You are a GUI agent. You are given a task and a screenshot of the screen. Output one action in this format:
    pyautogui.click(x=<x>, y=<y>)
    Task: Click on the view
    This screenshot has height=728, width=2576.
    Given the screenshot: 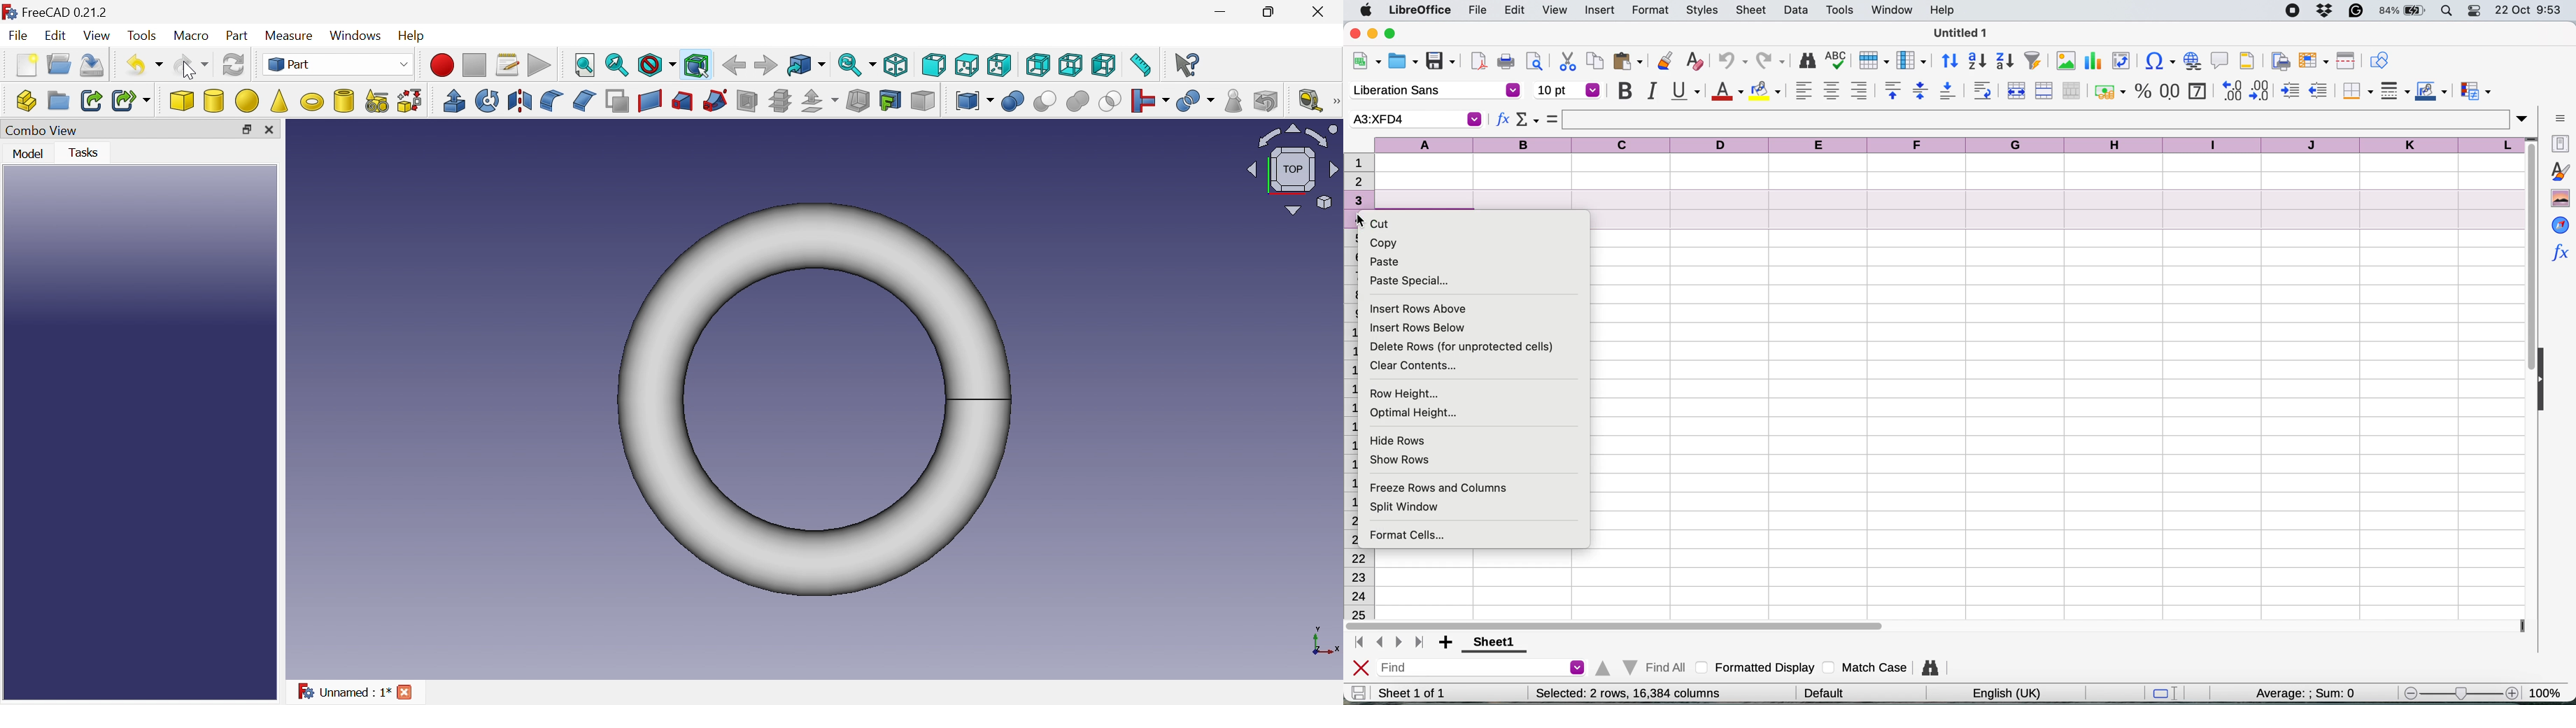 What is the action you would take?
    pyautogui.click(x=1554, y=10)
    